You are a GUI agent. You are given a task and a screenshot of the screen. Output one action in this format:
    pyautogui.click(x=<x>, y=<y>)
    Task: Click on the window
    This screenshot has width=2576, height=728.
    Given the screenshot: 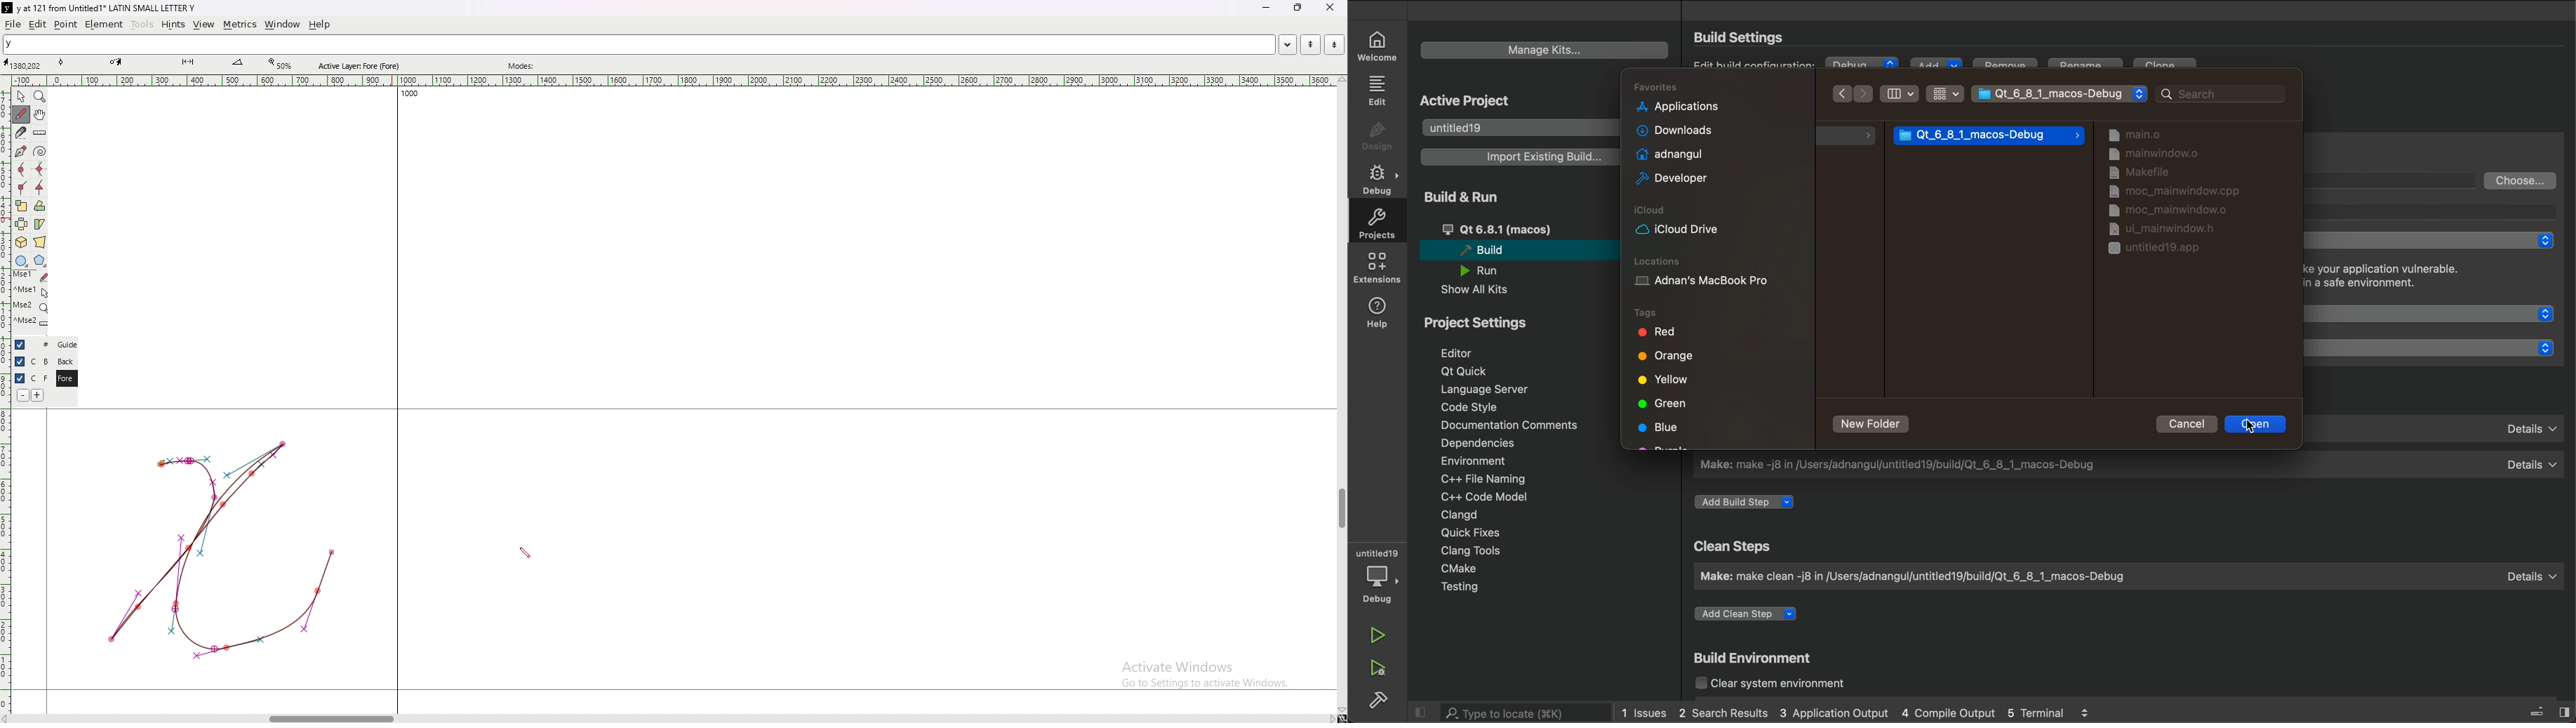 What is the action you would take?
    pyautogui.click(x=283, y=25)
    